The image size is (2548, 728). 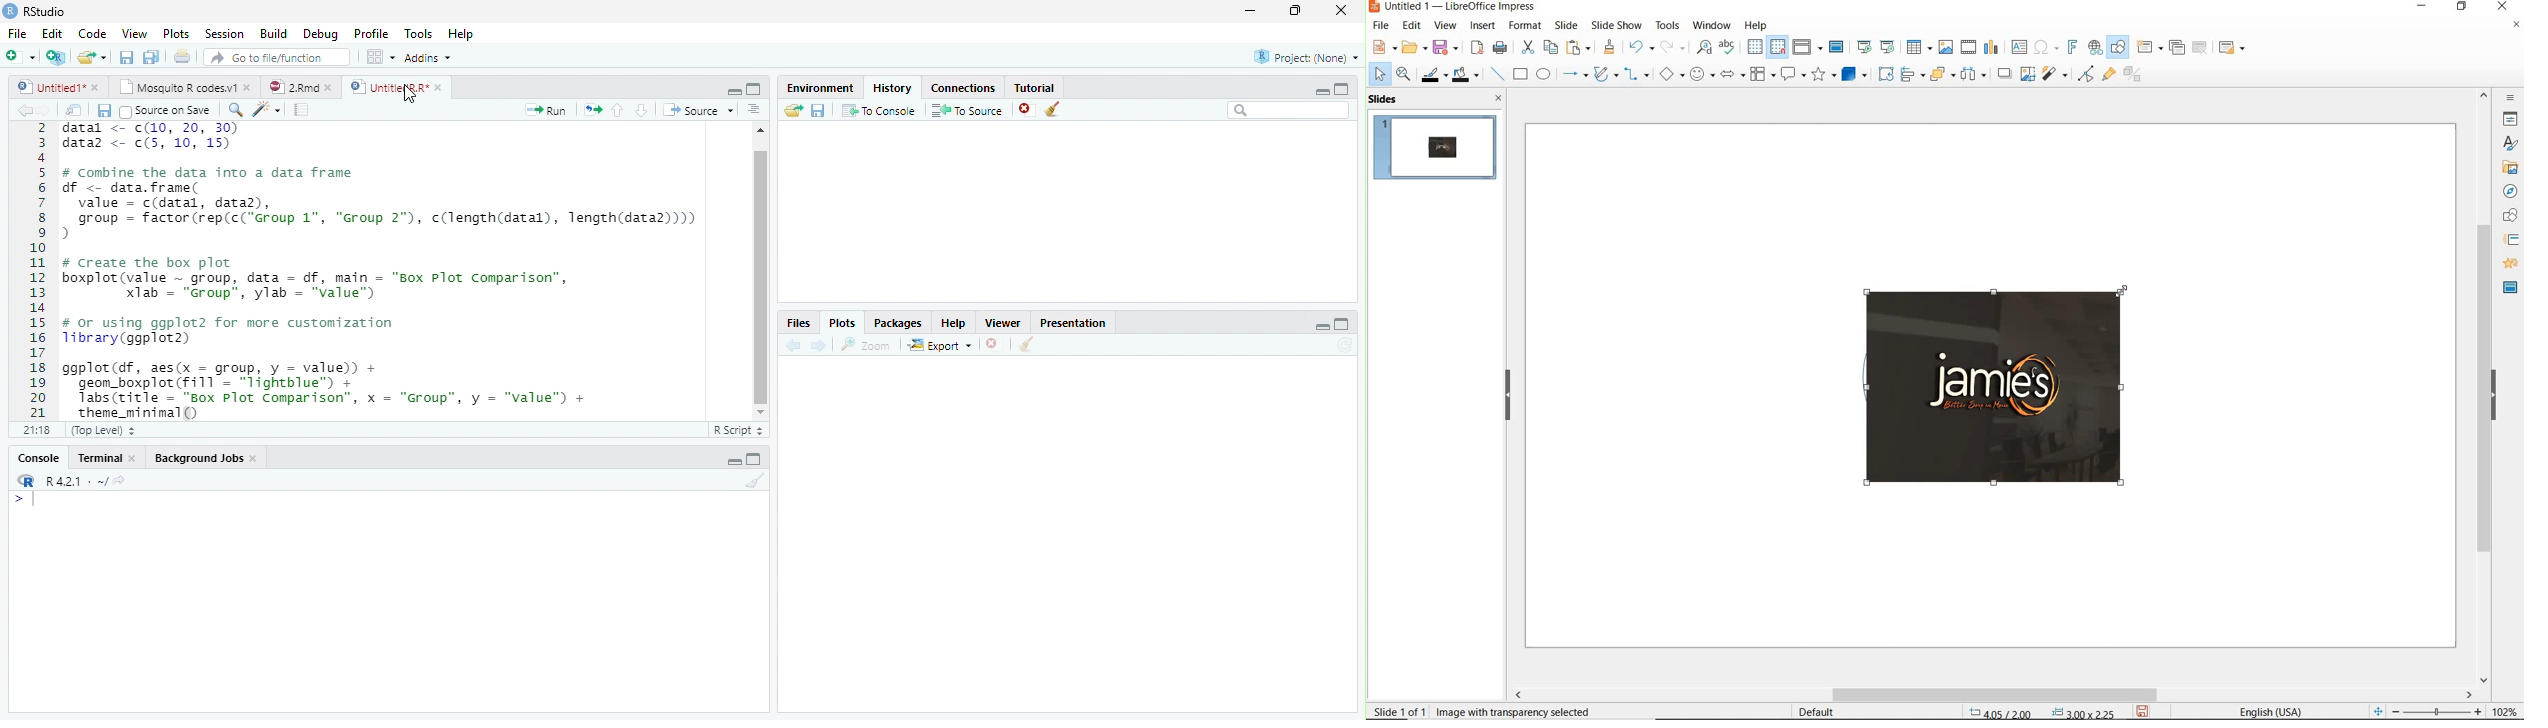 I want to click on Save history into a file, so click(x=819, y=110).